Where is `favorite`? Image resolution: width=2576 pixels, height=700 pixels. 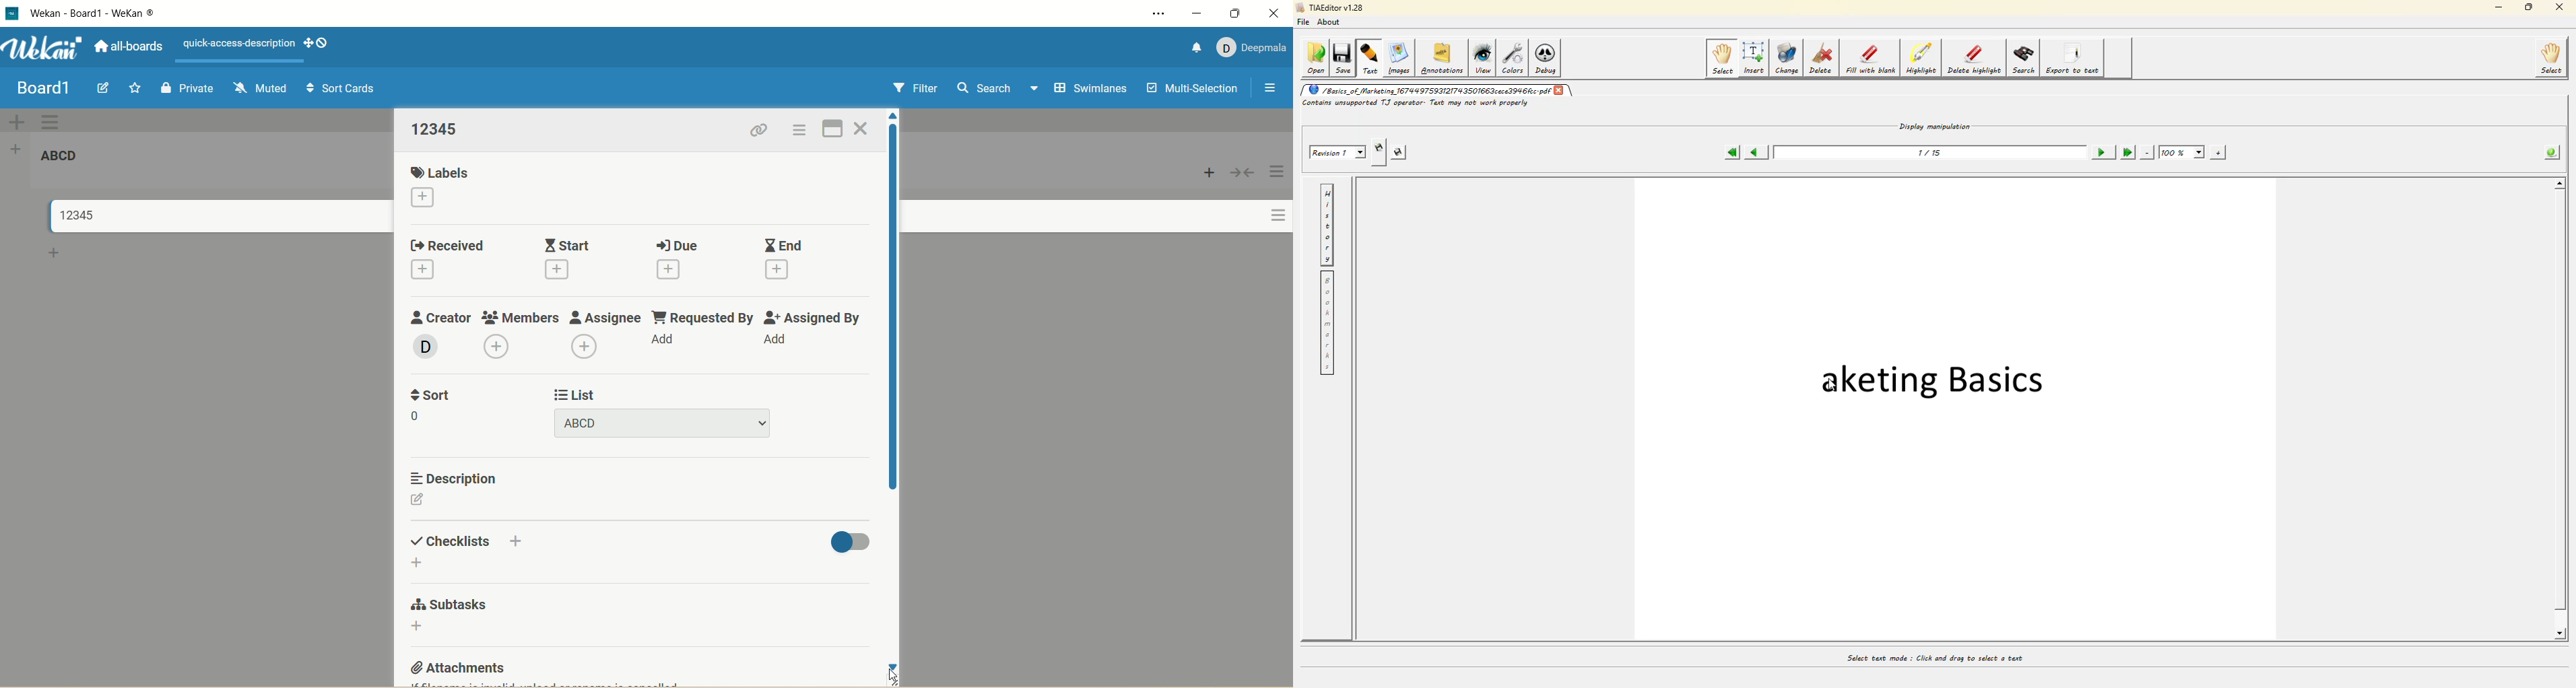
favorite is located at coordinates (132, 90).